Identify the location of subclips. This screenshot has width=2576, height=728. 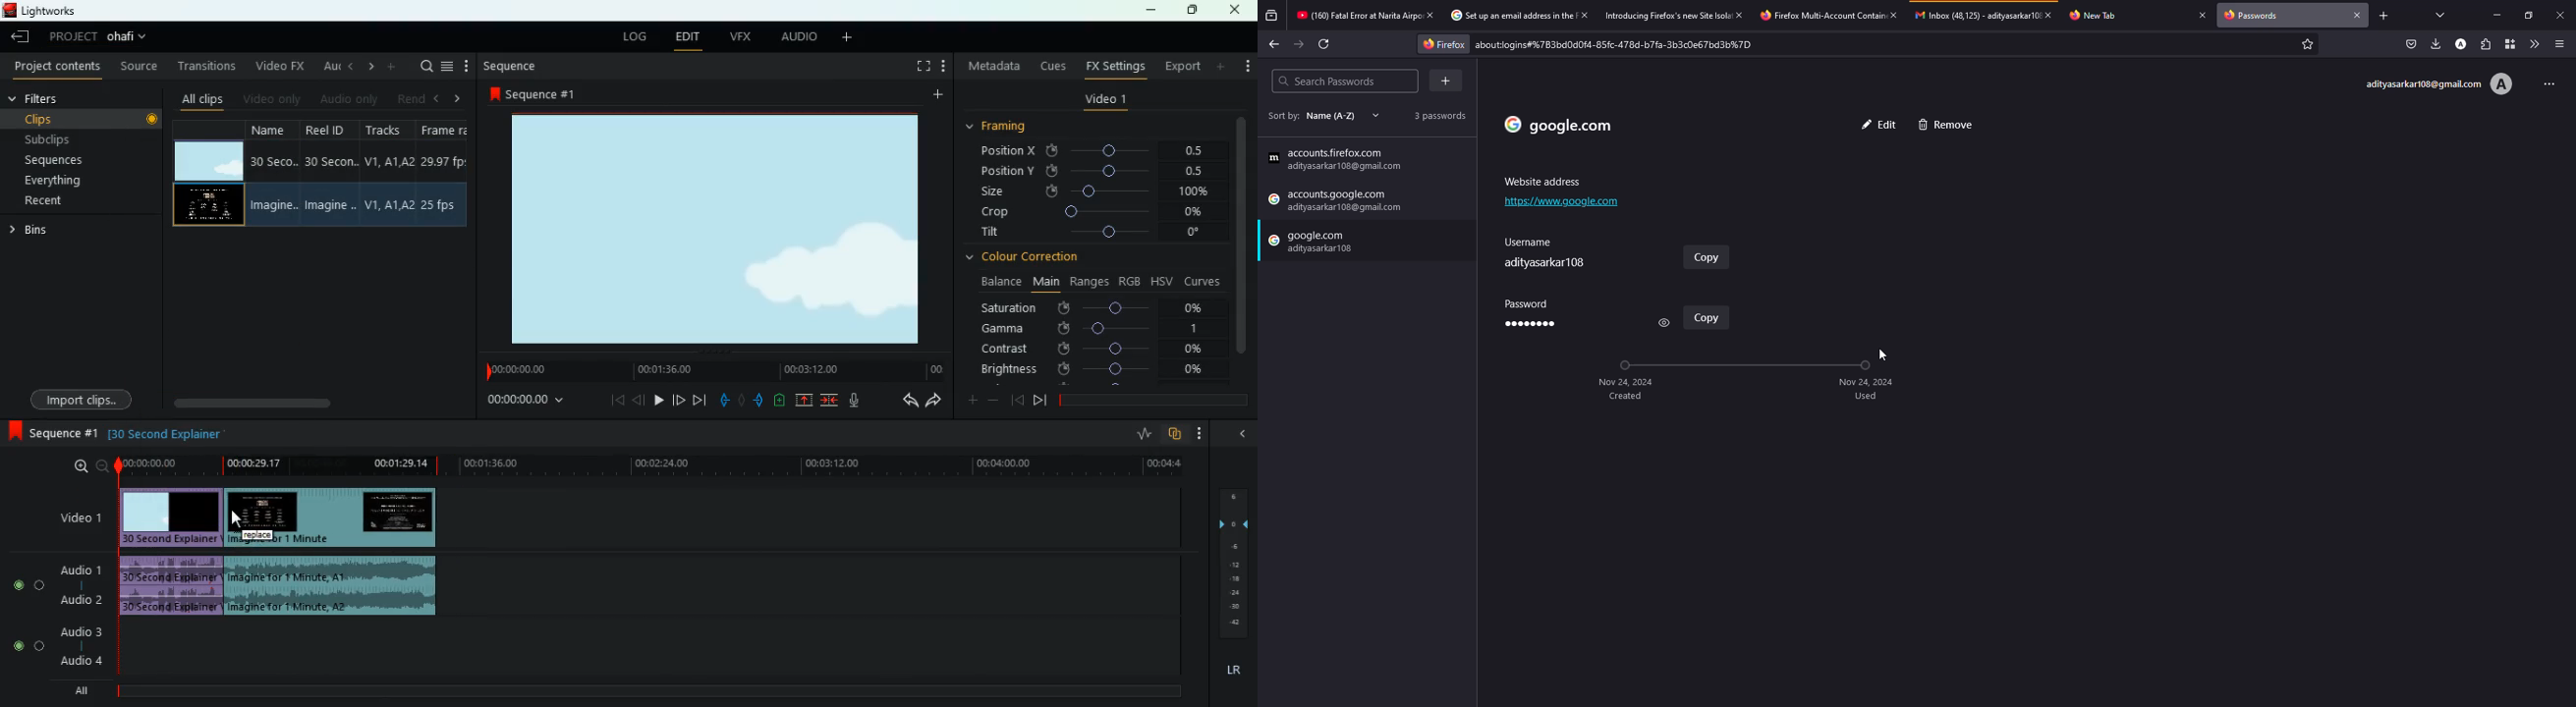
(81, 138).